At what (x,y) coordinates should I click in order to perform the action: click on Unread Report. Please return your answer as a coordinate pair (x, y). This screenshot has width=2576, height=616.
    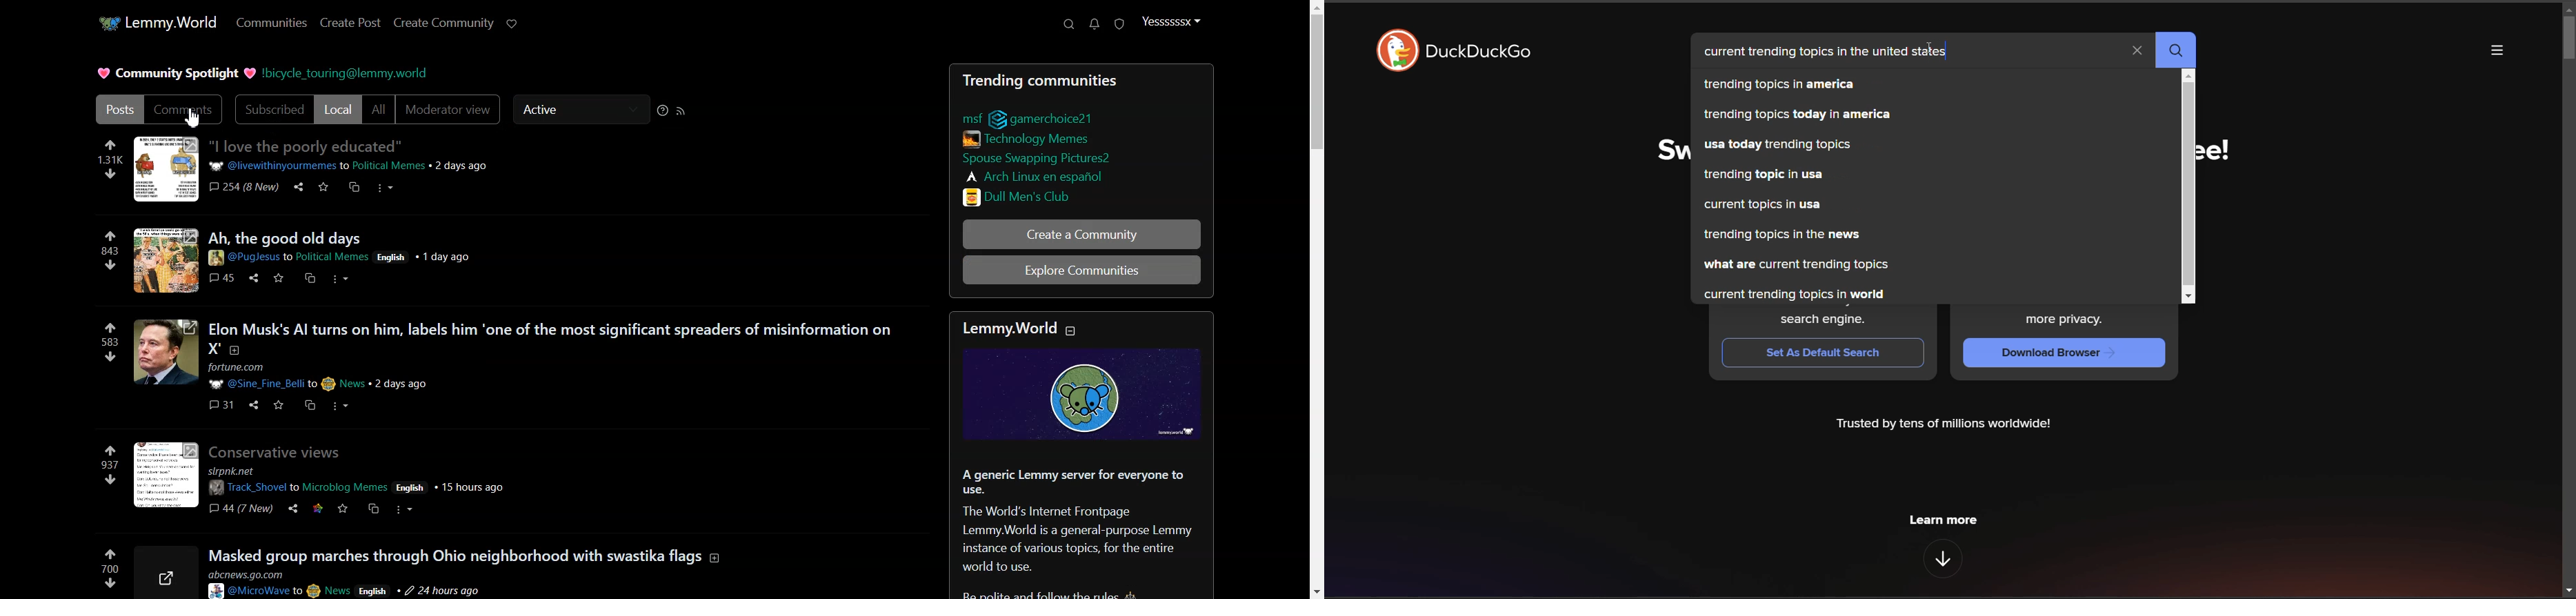
    Looking at the image, I should click on (1120, 25).